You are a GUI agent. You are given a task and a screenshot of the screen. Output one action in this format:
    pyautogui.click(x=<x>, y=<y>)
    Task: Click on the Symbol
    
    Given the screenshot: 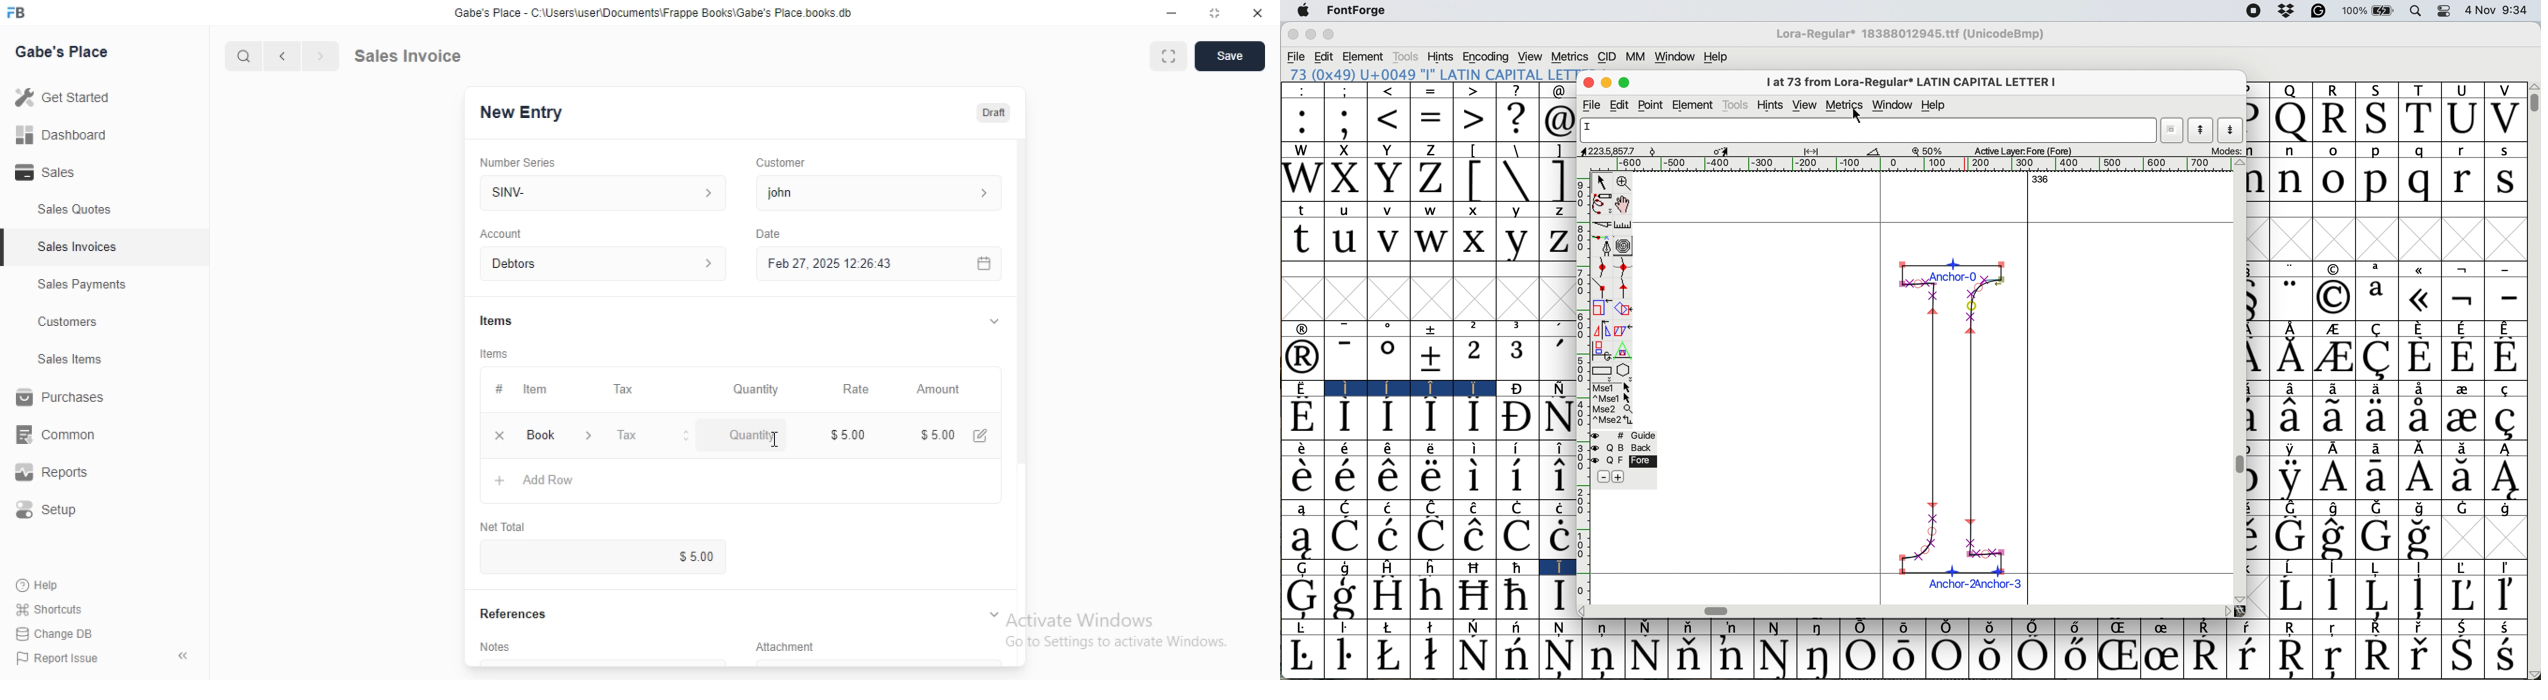 What is the action you would take?
    pyautogui.click(x=1344, y=476)
    